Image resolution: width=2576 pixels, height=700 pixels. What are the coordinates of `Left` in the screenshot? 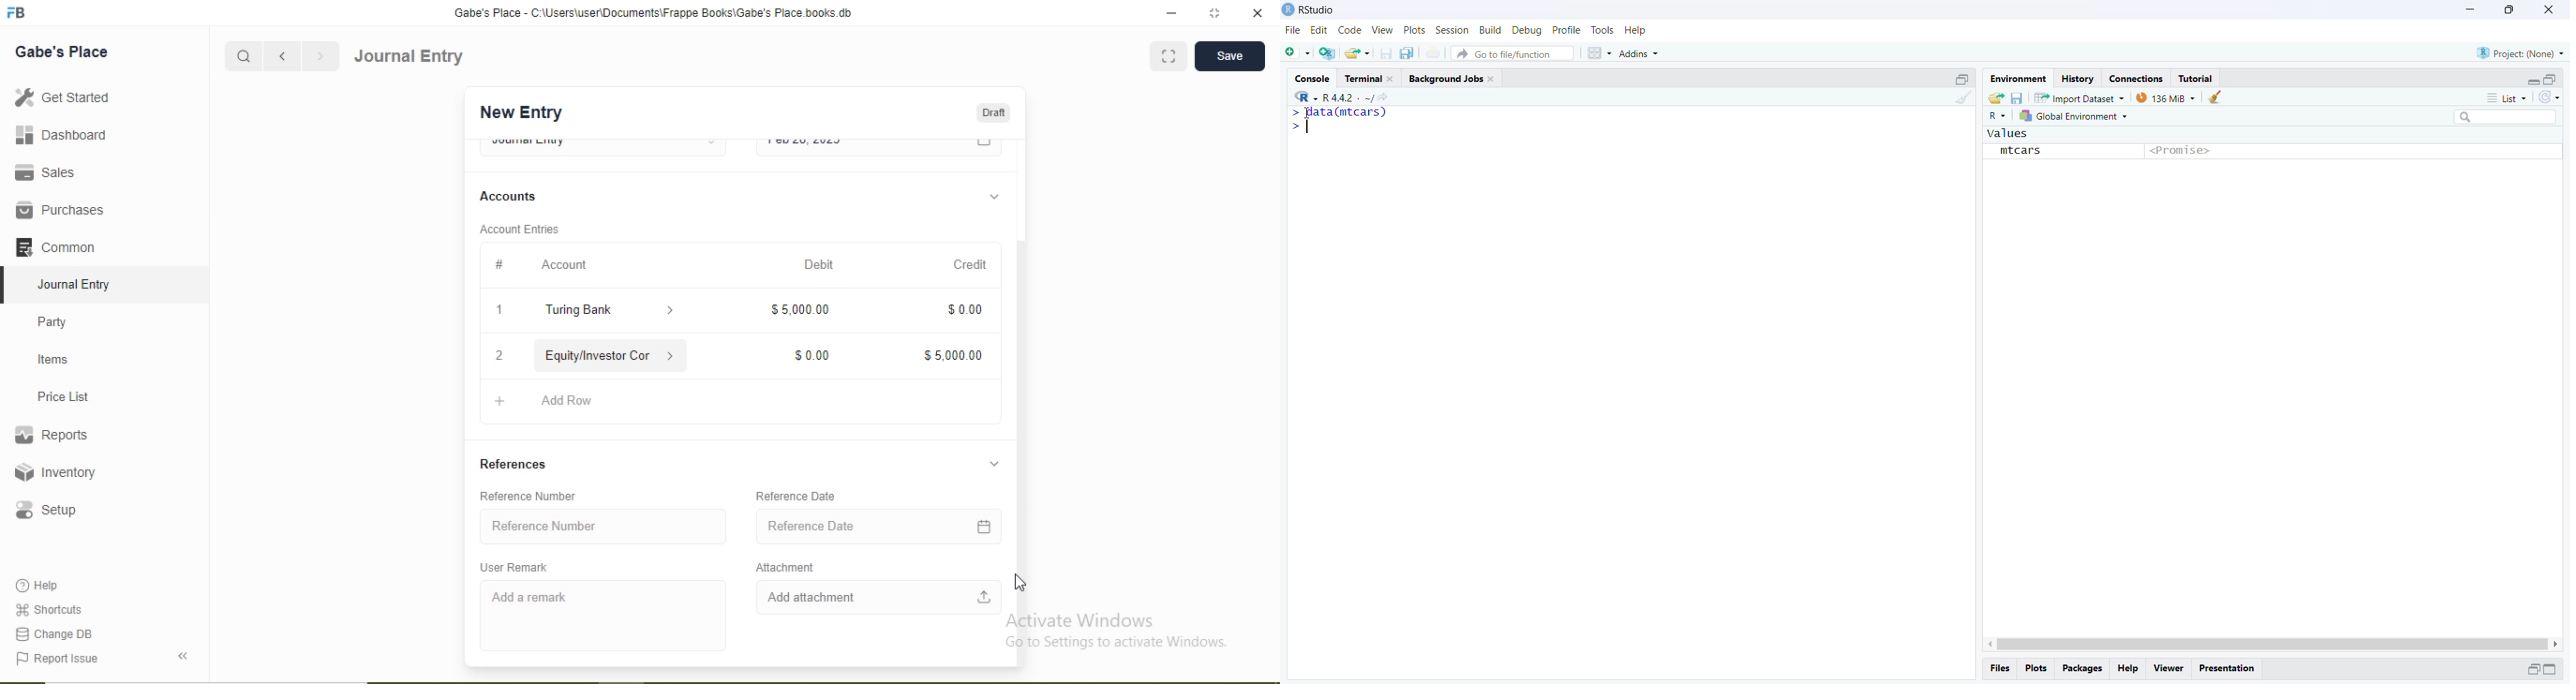 It's located at (1985, 641).